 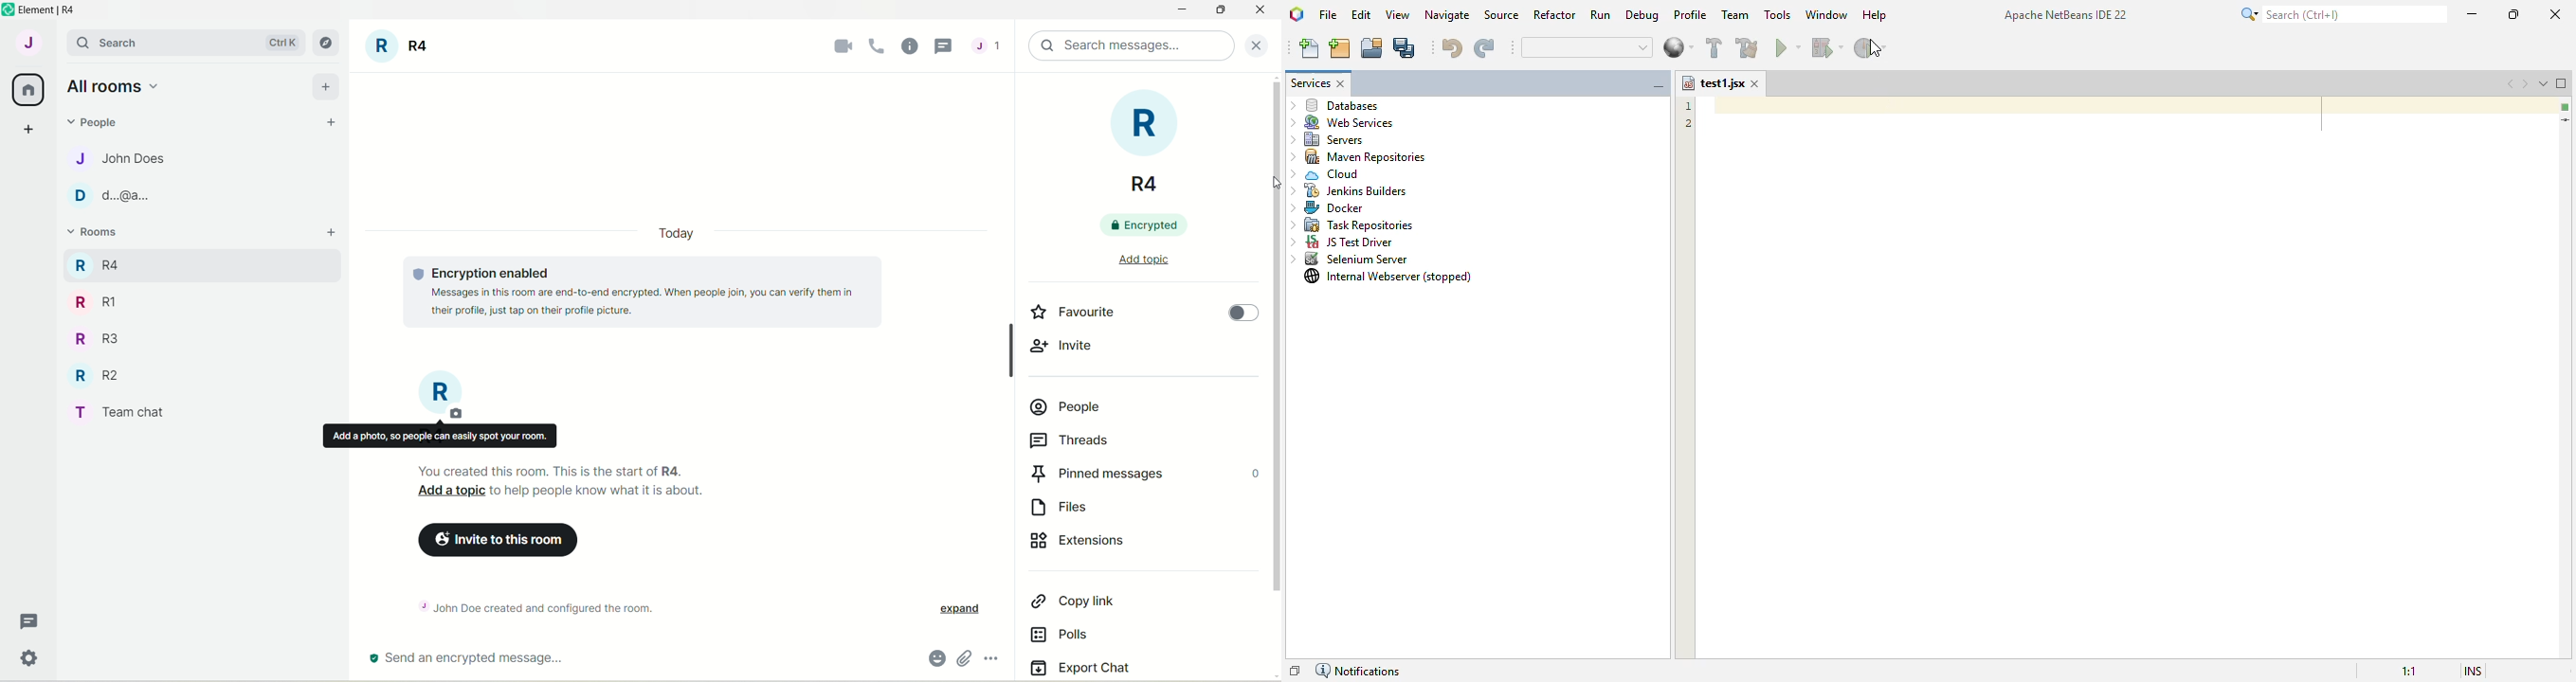 What do you see at coordinates (1134, 140) in the screenshot?
I see `R R4` at bounding box center [1134, 140].